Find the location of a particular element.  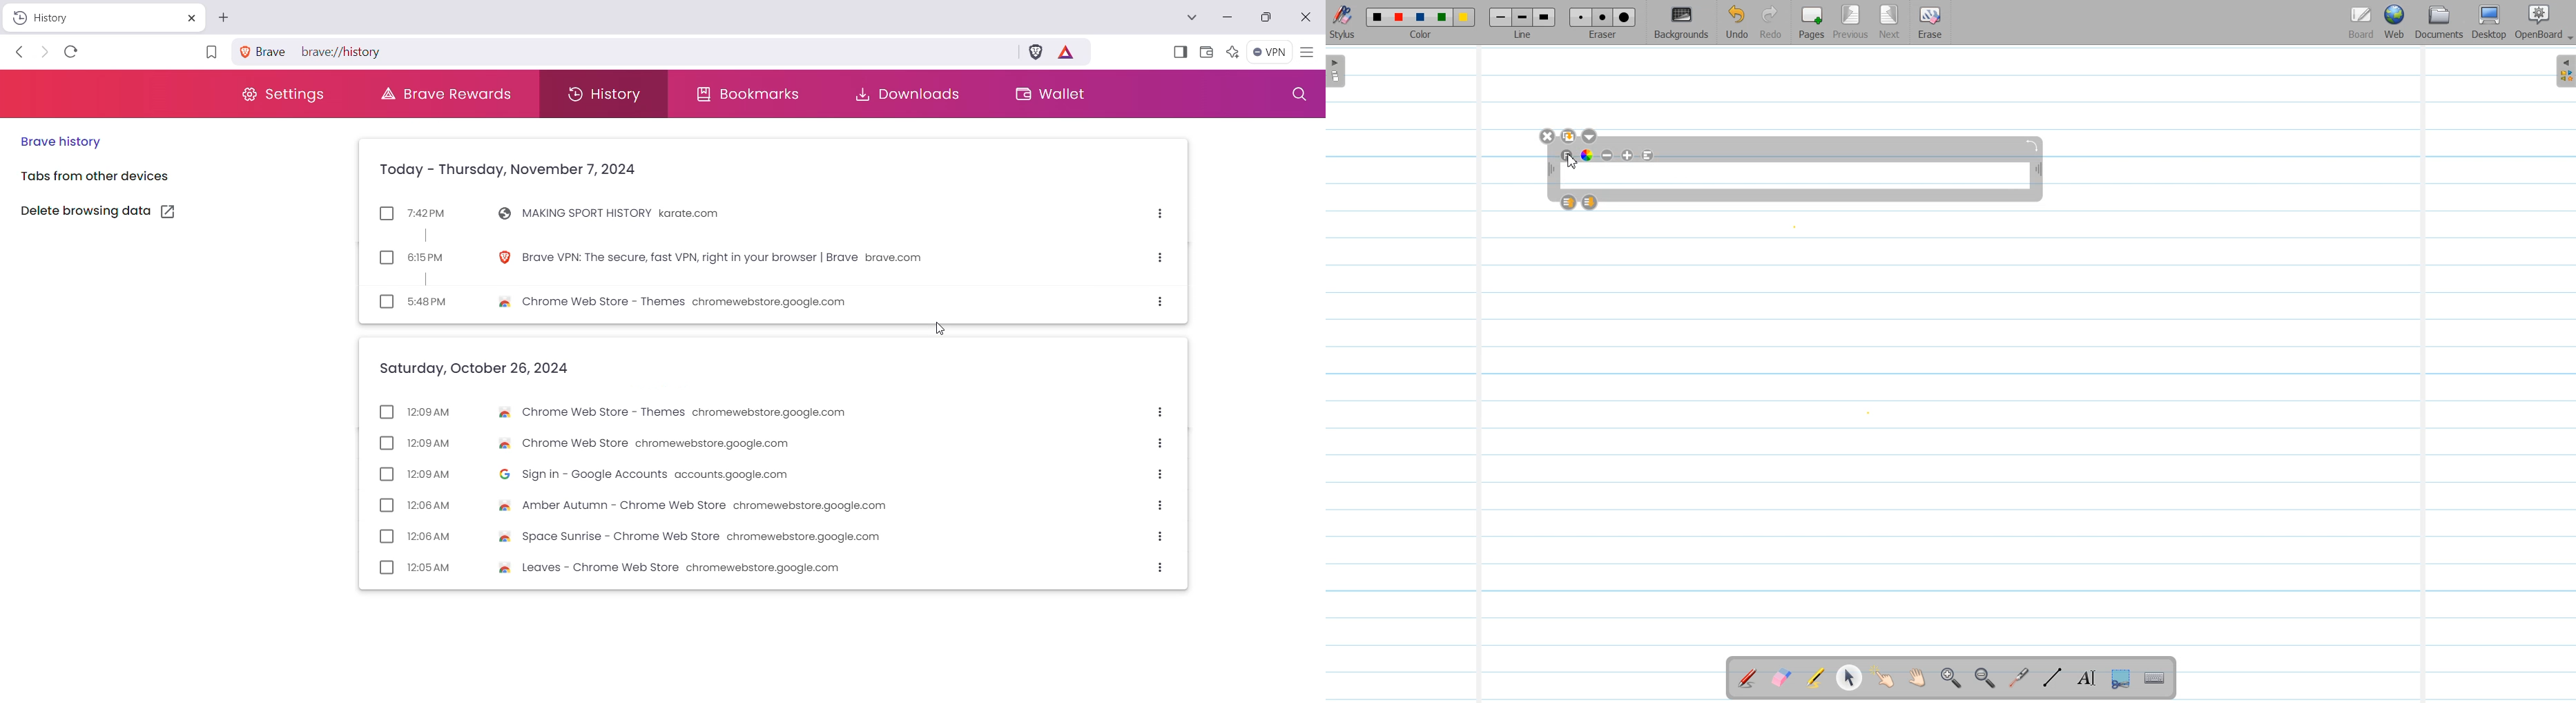

Today - Thursday, November 7, 2024 is located at coordinates (581, 166).